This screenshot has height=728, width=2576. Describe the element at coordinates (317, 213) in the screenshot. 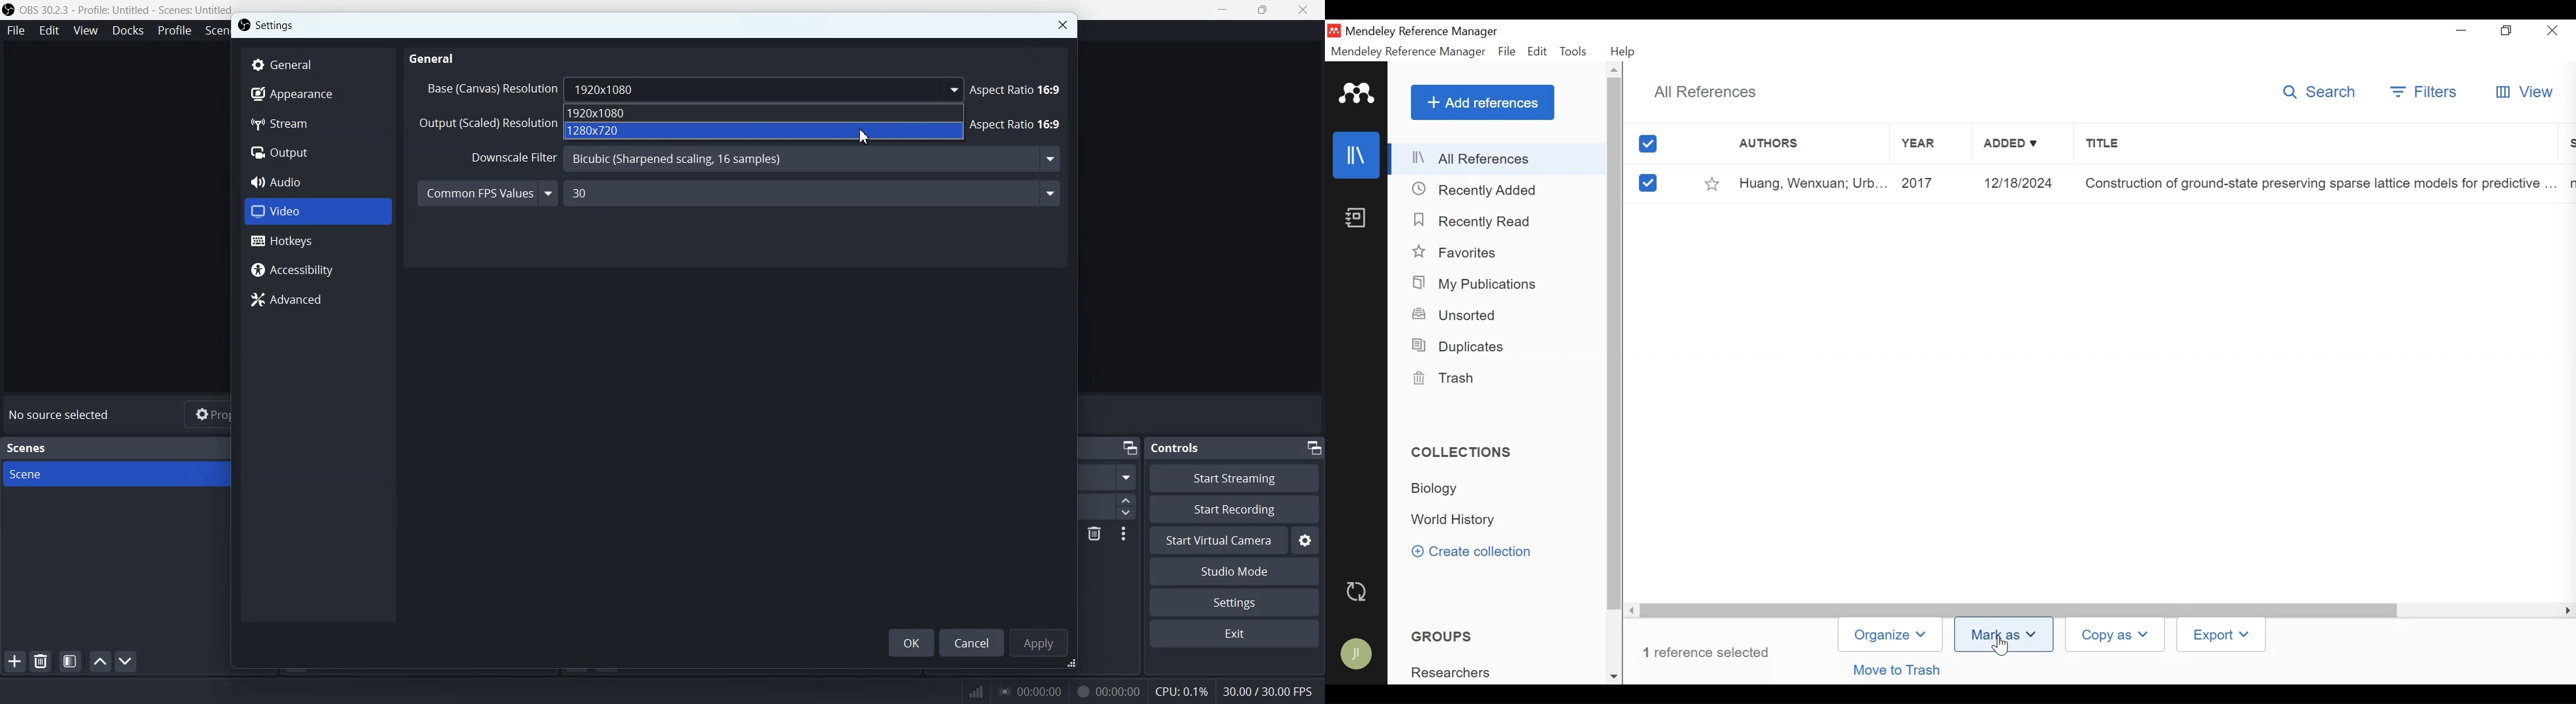

I see `Video` at that location.